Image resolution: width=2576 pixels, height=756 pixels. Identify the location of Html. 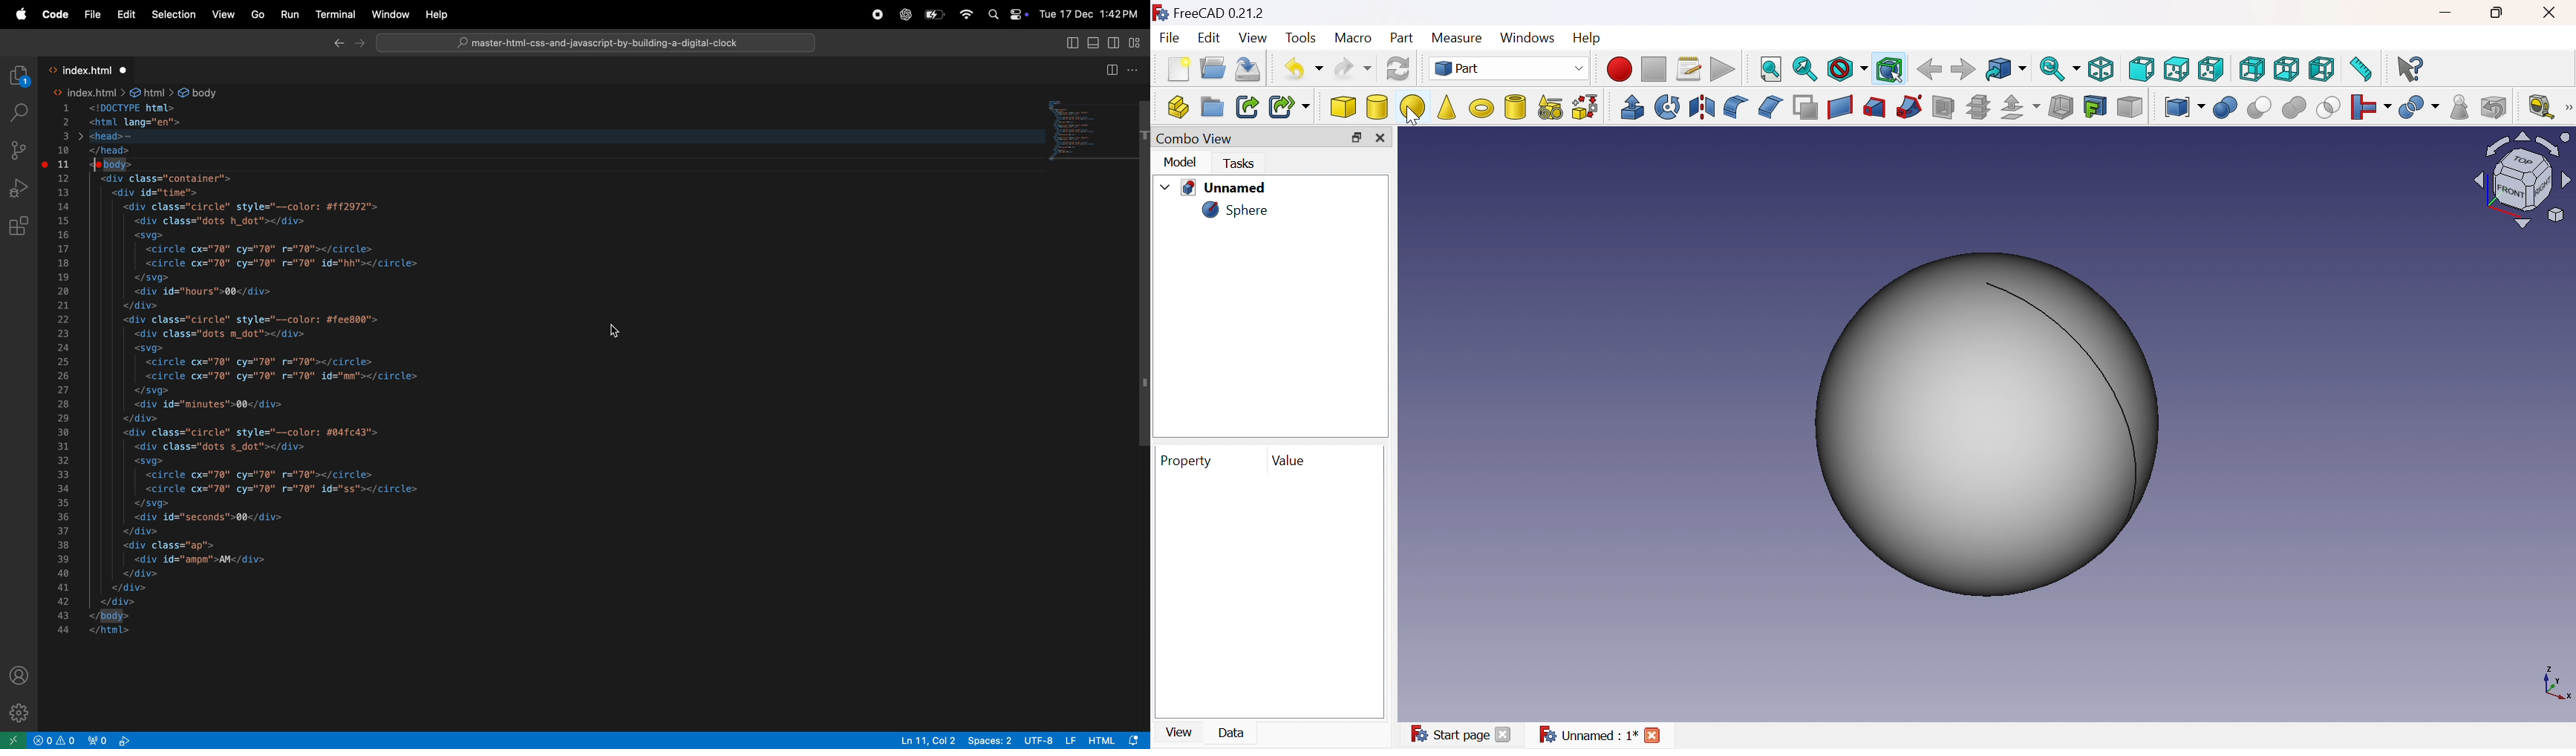
(1118, 740).